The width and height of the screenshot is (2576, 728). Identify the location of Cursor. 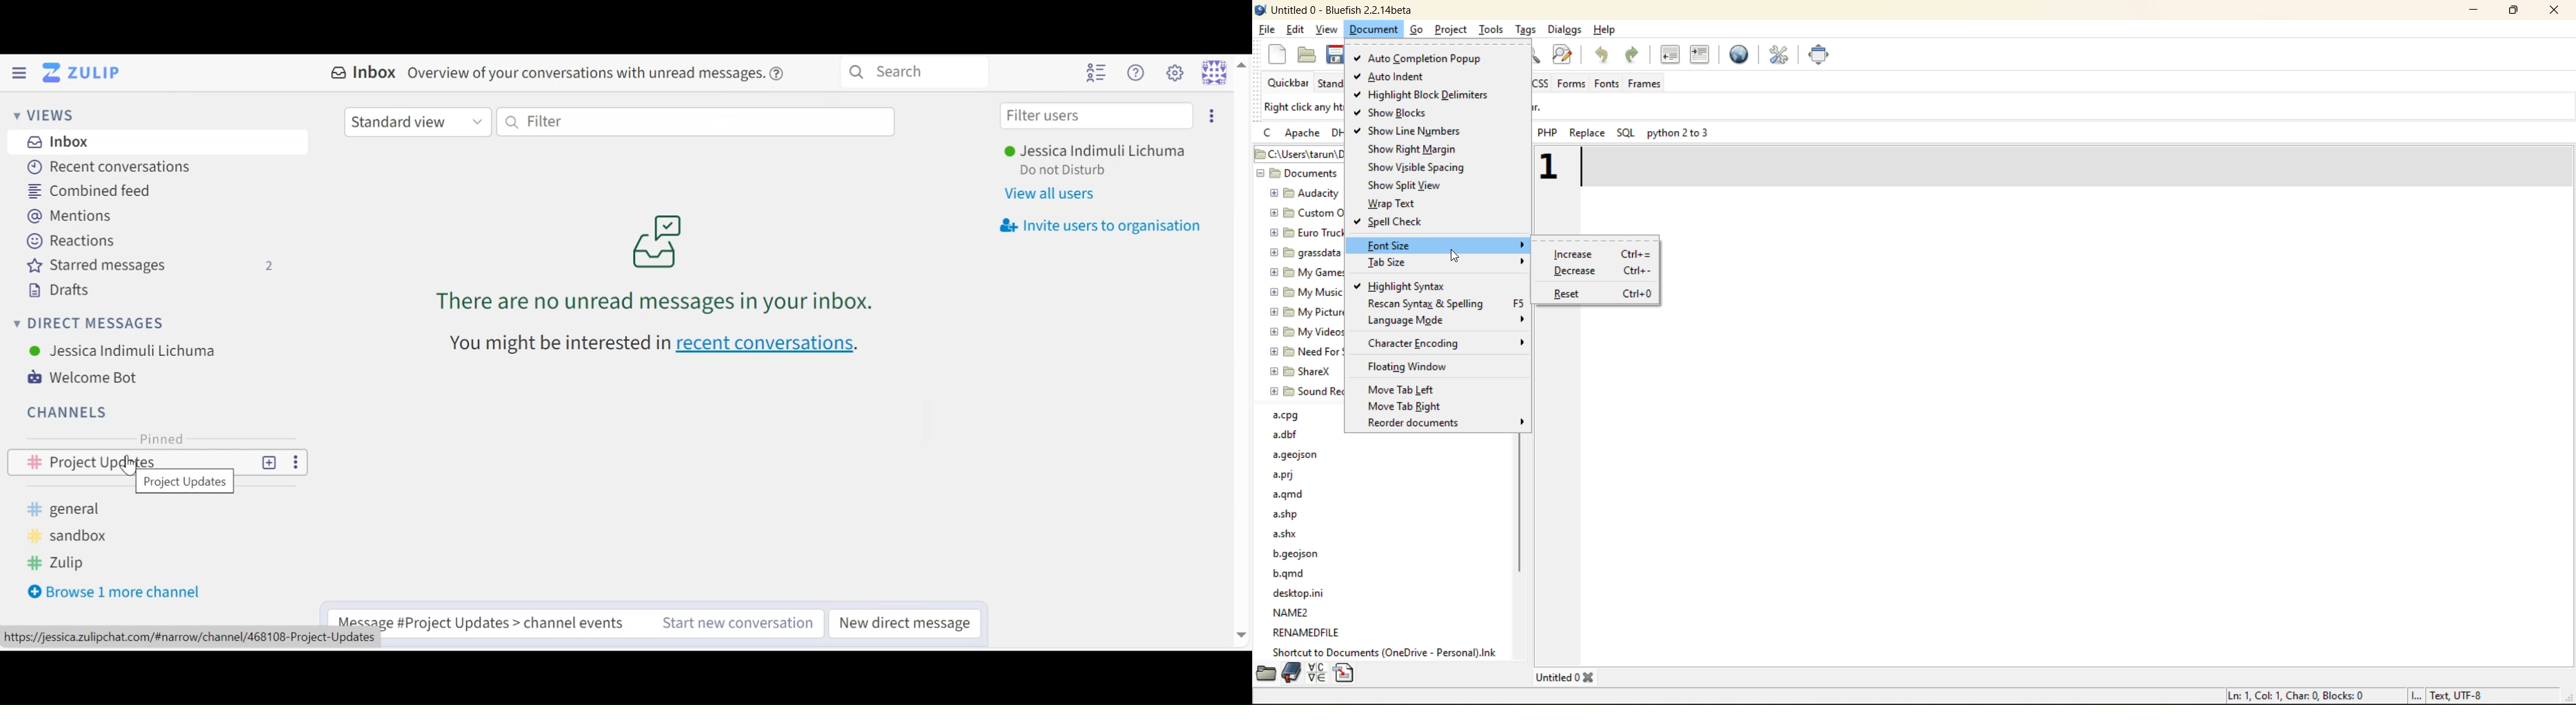
(128, 467).